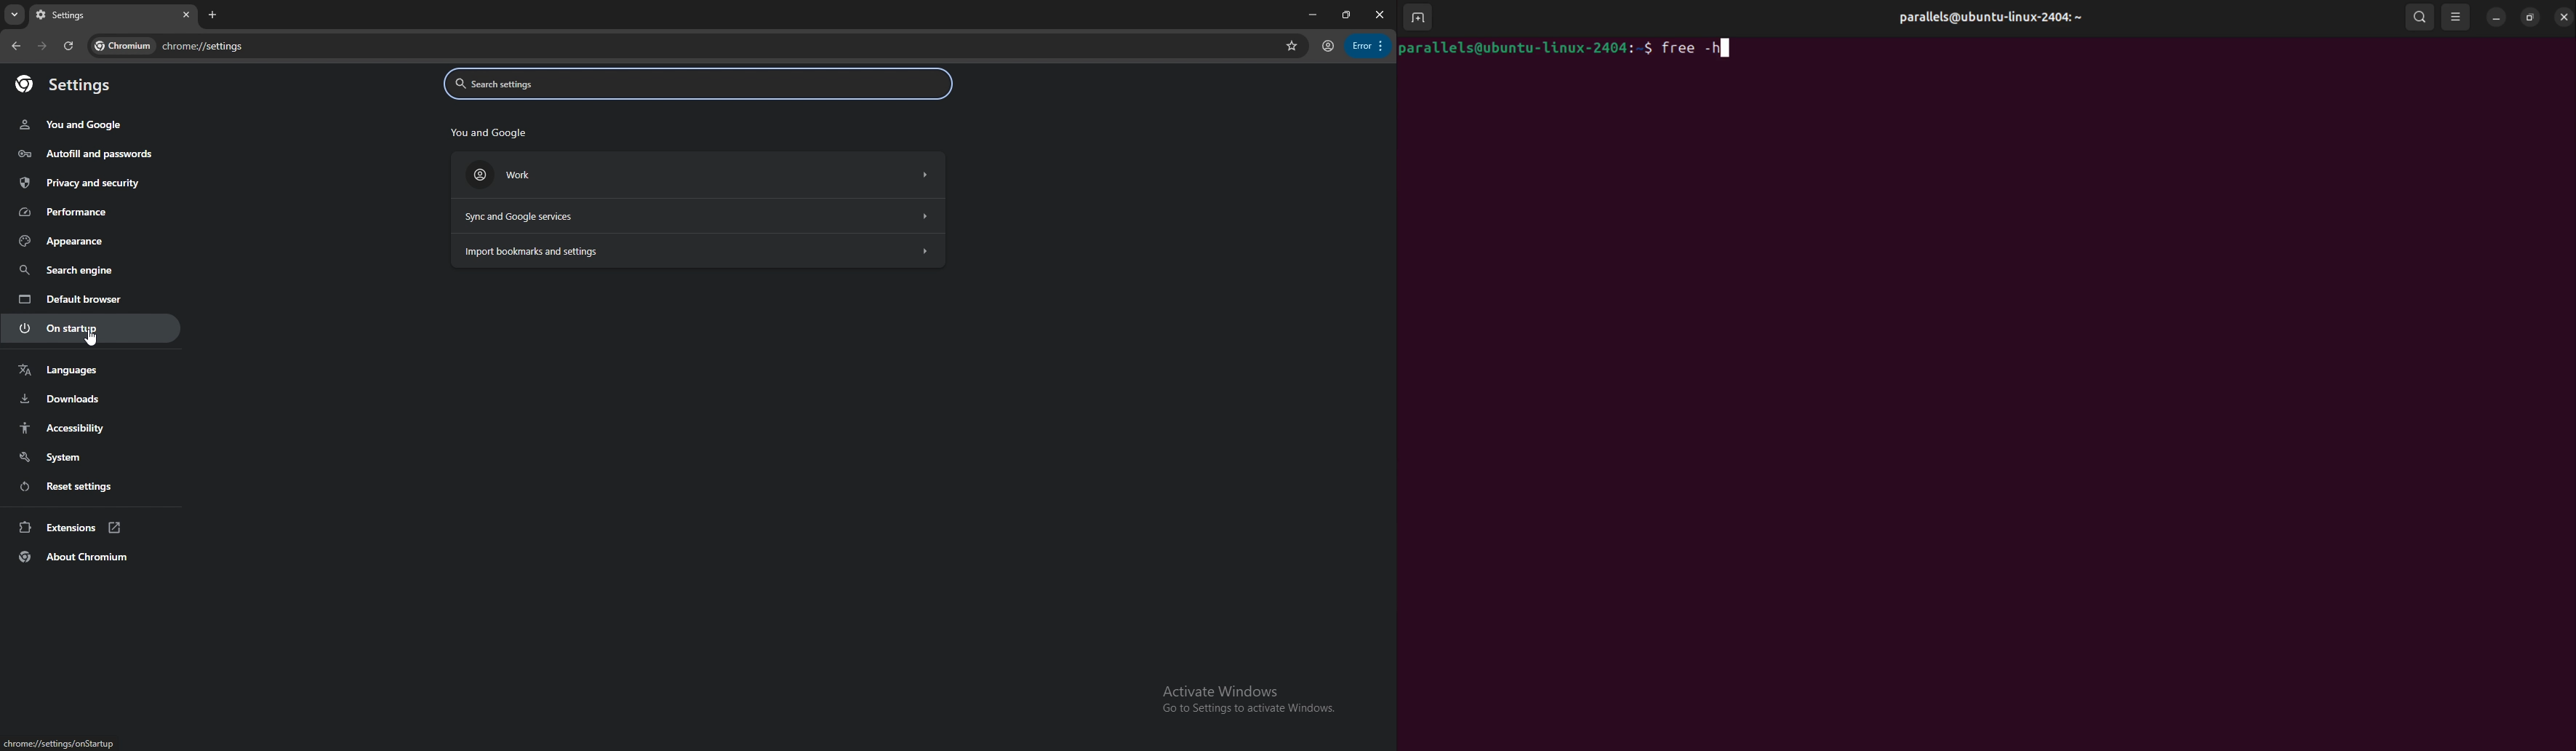 The image size is (2576, 756). Describe the element at coordinates (75, 124) in the screenshot. I see `you and google` at that location.